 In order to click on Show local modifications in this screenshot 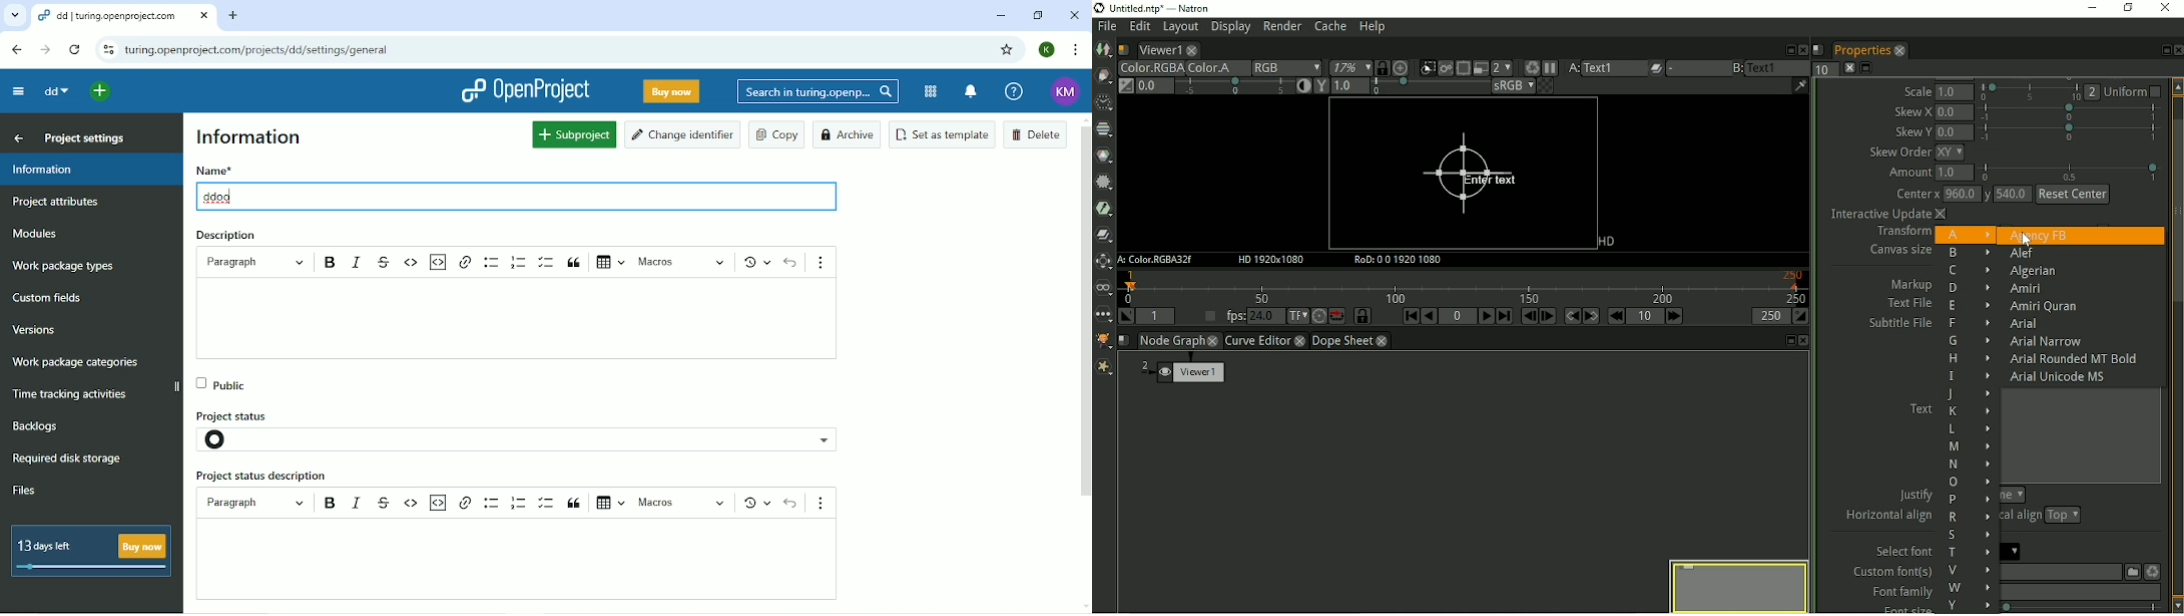, I will do `click(752, 262)`.